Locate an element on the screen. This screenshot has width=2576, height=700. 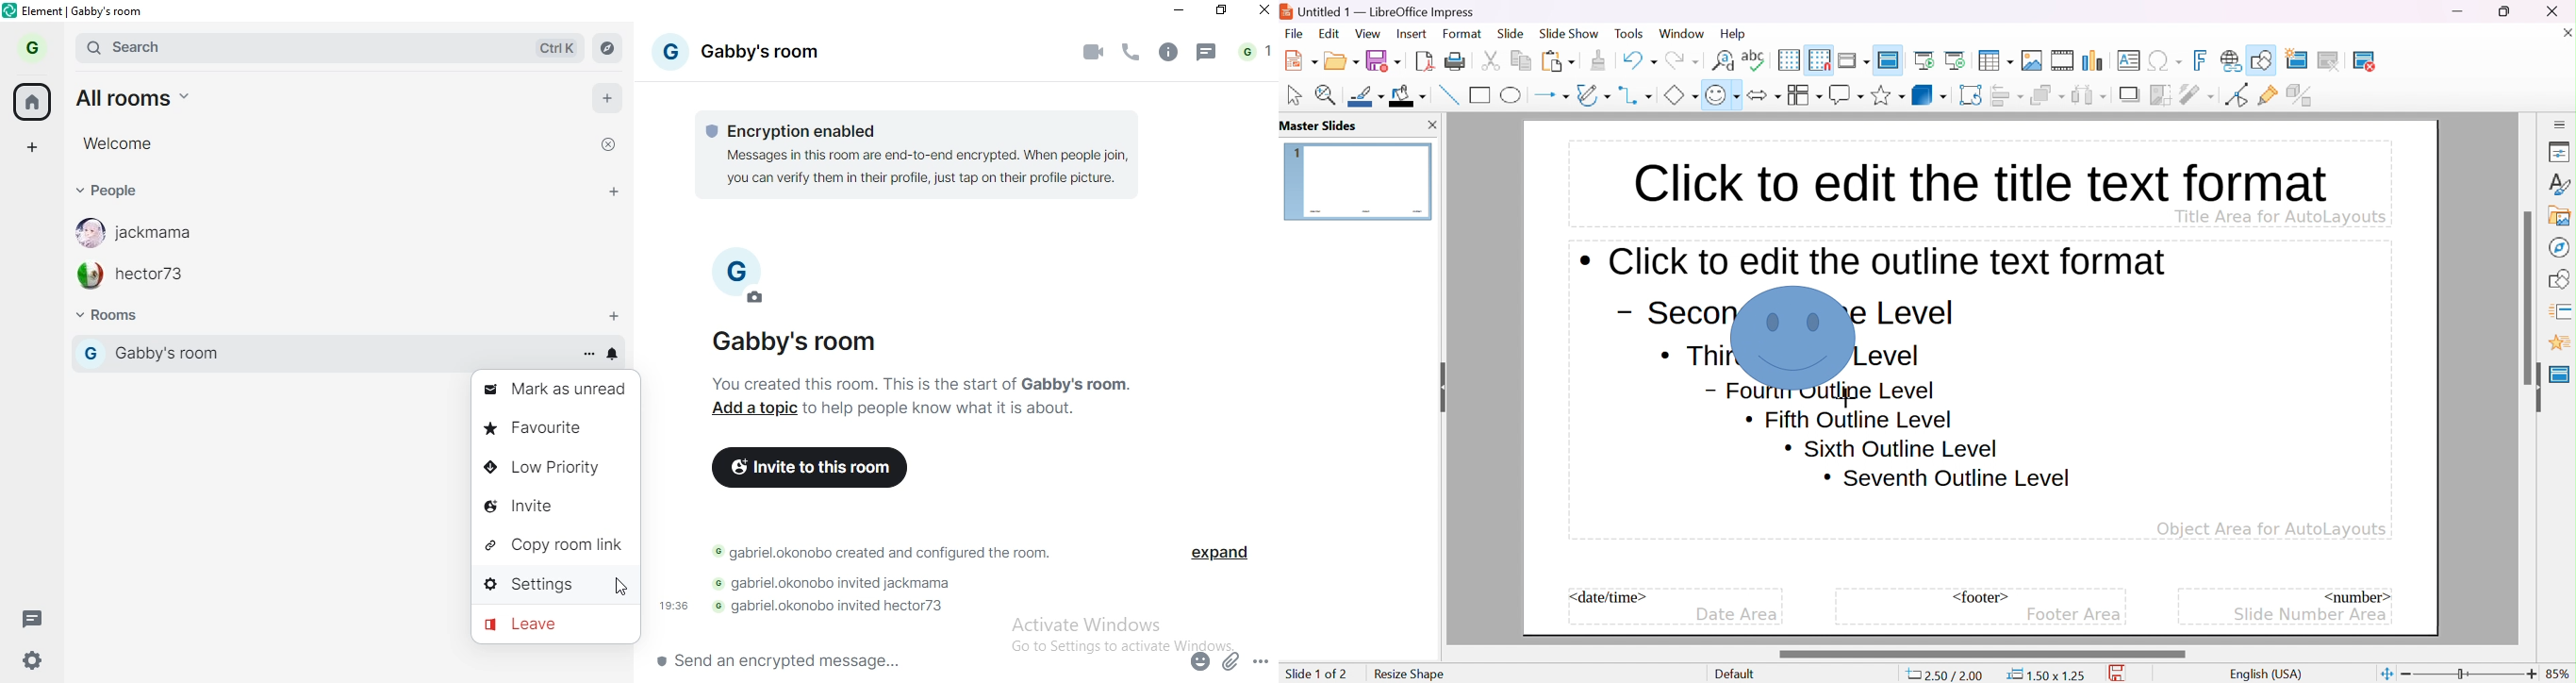
copy room link is located at coordinates (557, 545).